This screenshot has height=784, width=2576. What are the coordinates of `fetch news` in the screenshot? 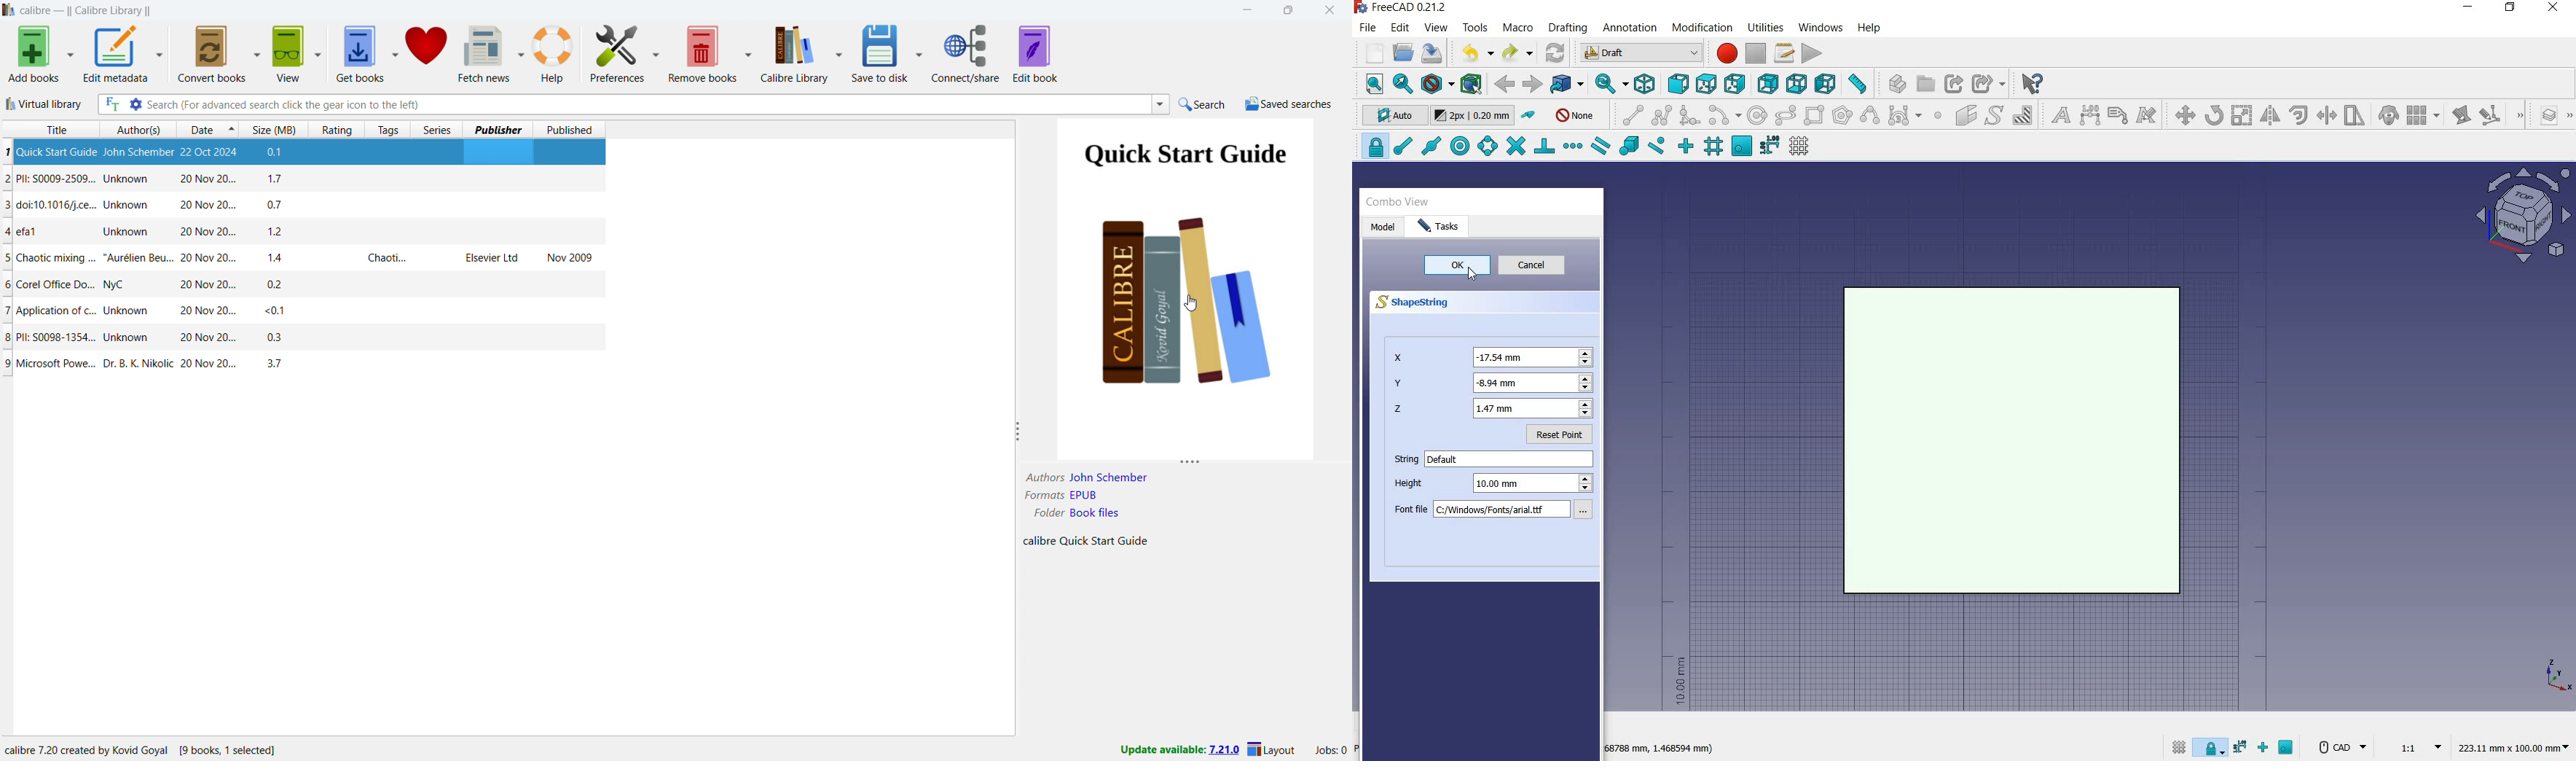 It's located at (485, 53).